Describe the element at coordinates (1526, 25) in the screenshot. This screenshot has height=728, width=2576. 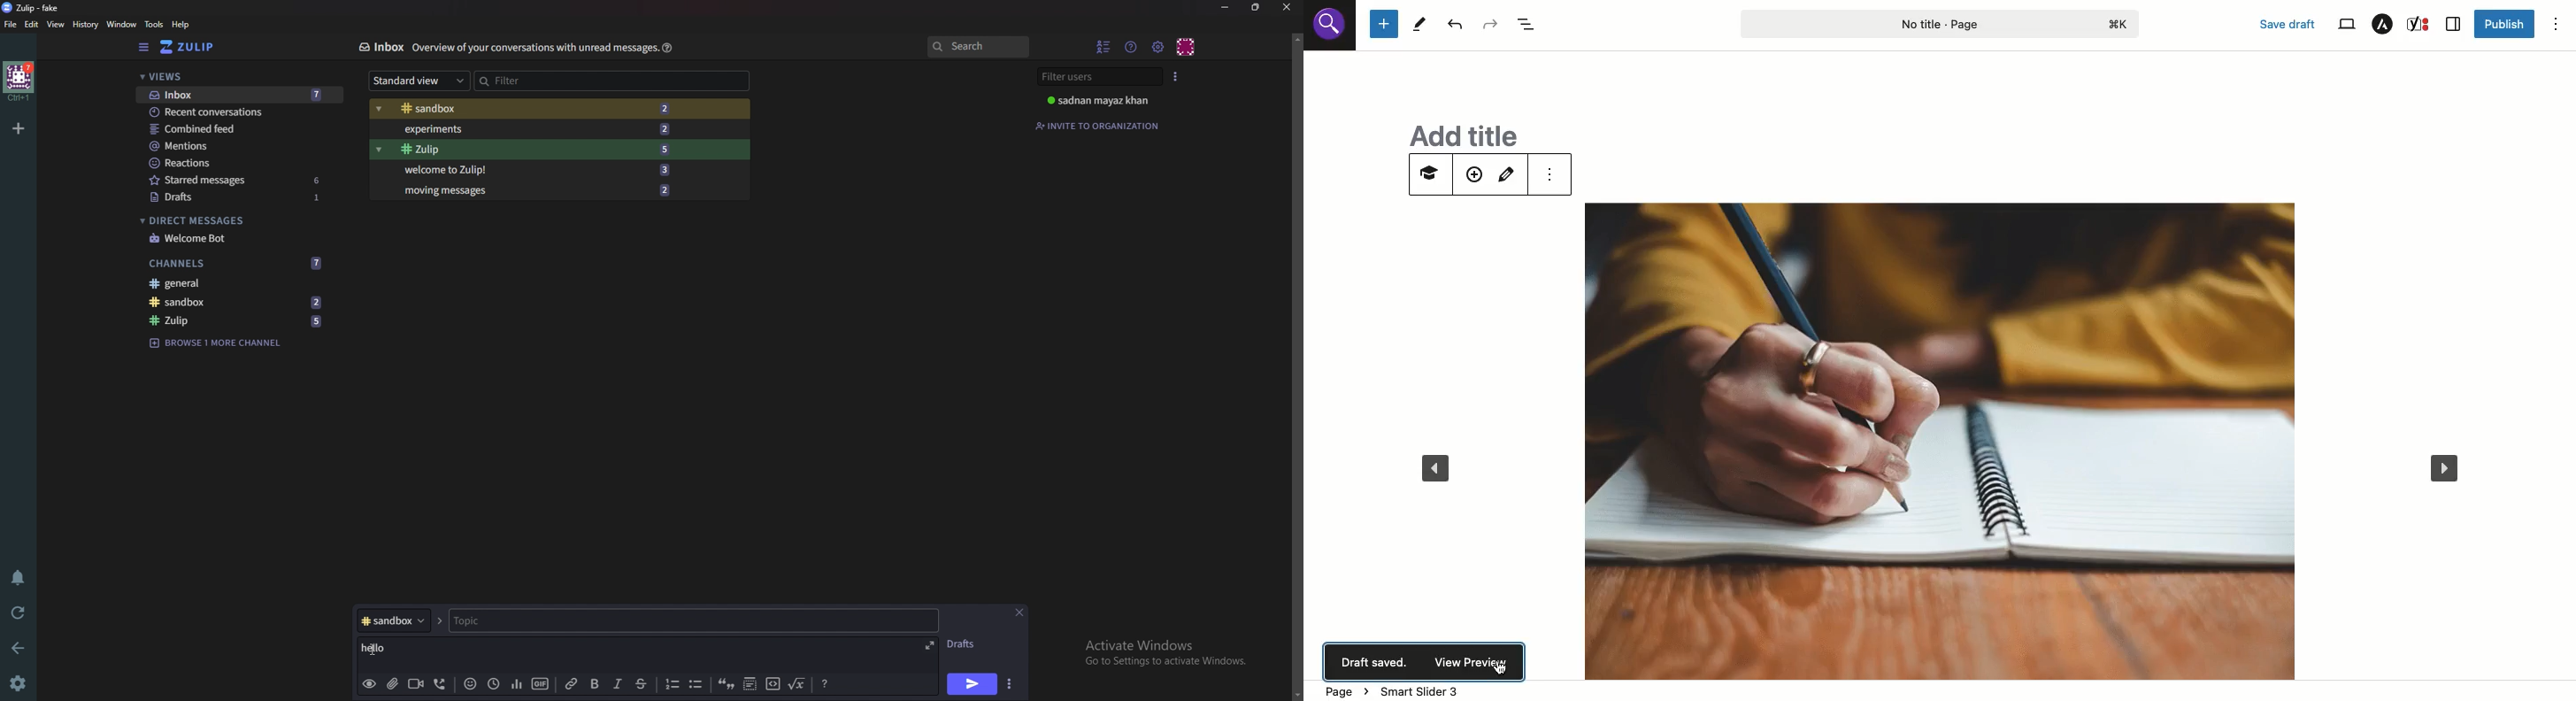
I see `Document overview` at that location.